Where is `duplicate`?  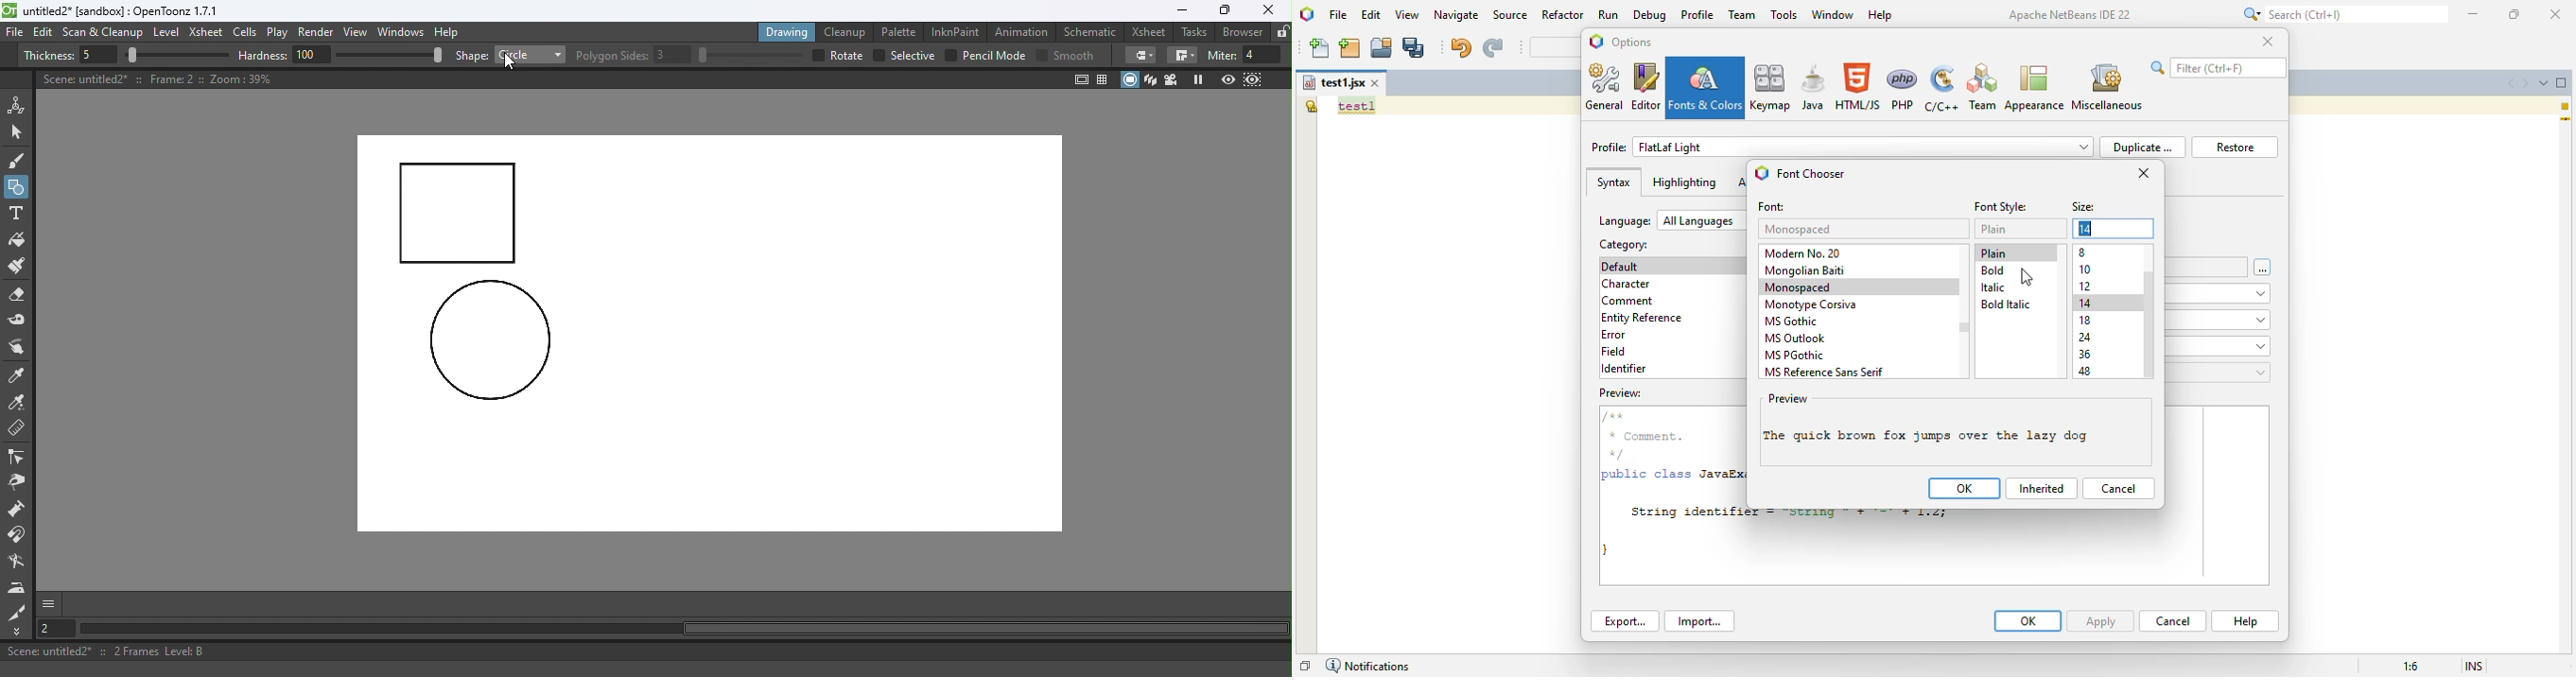 duplicate is located at coordinates (2143, 147).